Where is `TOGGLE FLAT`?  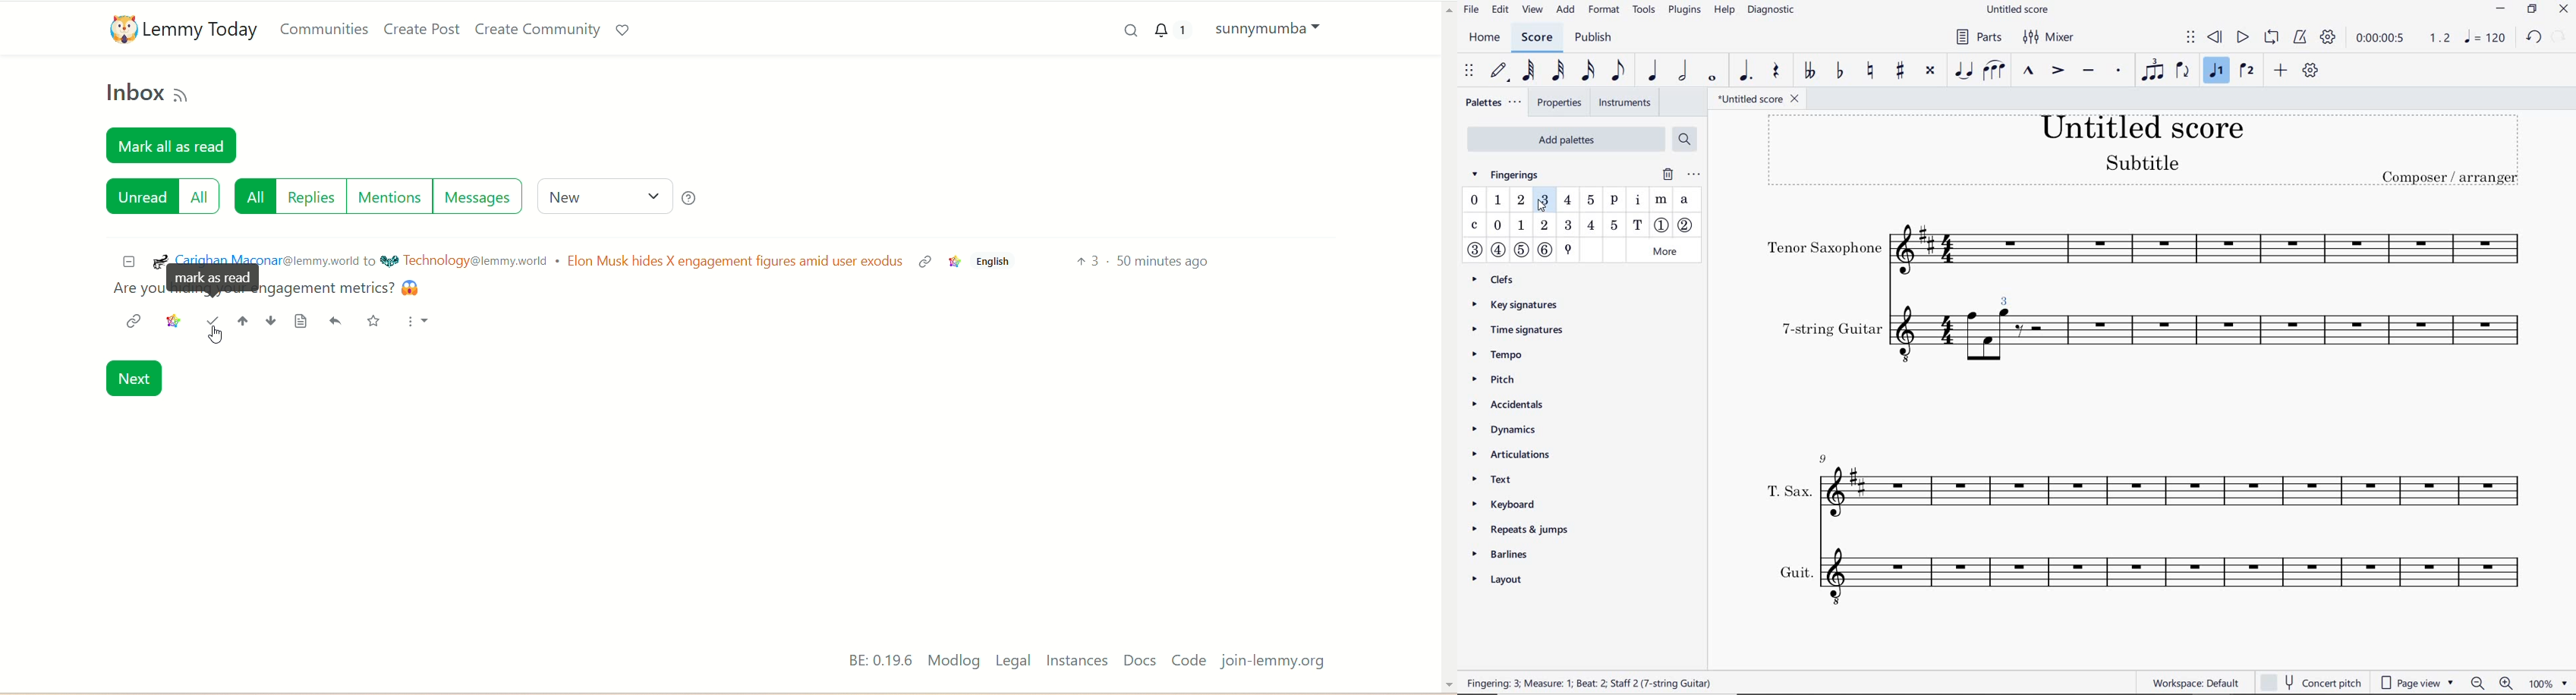 TOGGLE FLAT is located at coordinates (1840, 71).